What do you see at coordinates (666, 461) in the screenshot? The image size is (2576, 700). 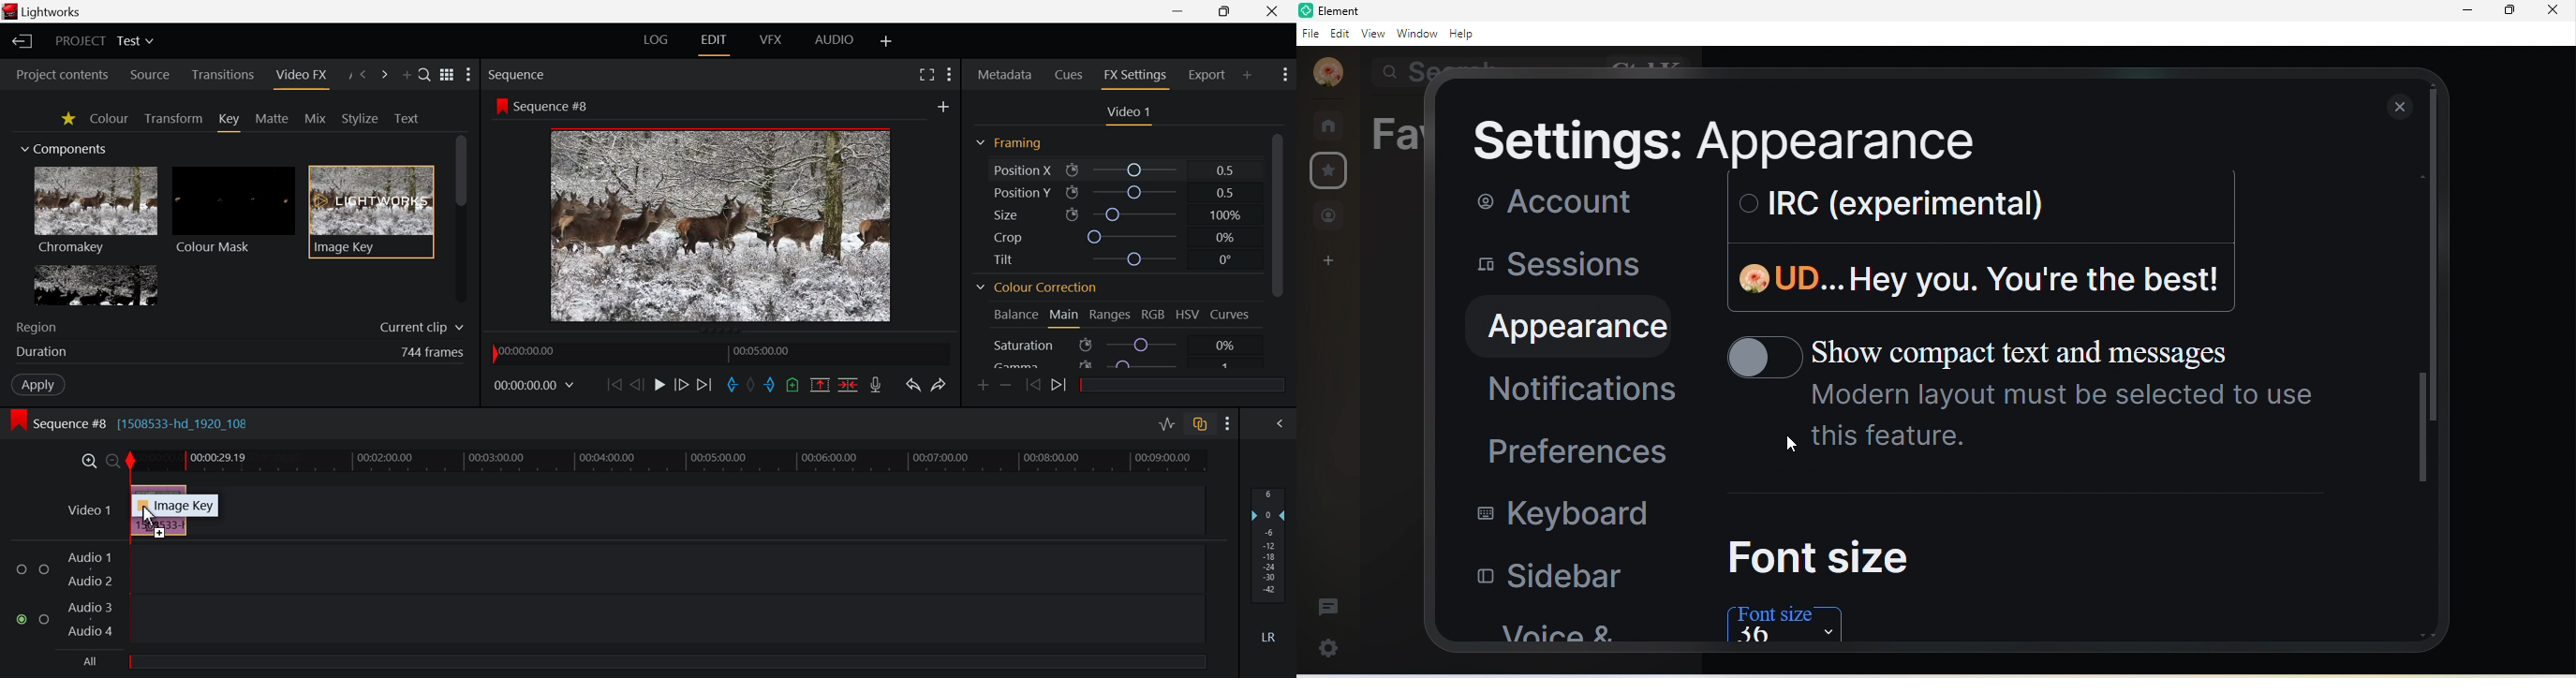 I see `Timeline Track` at bounding box center [666, 461].